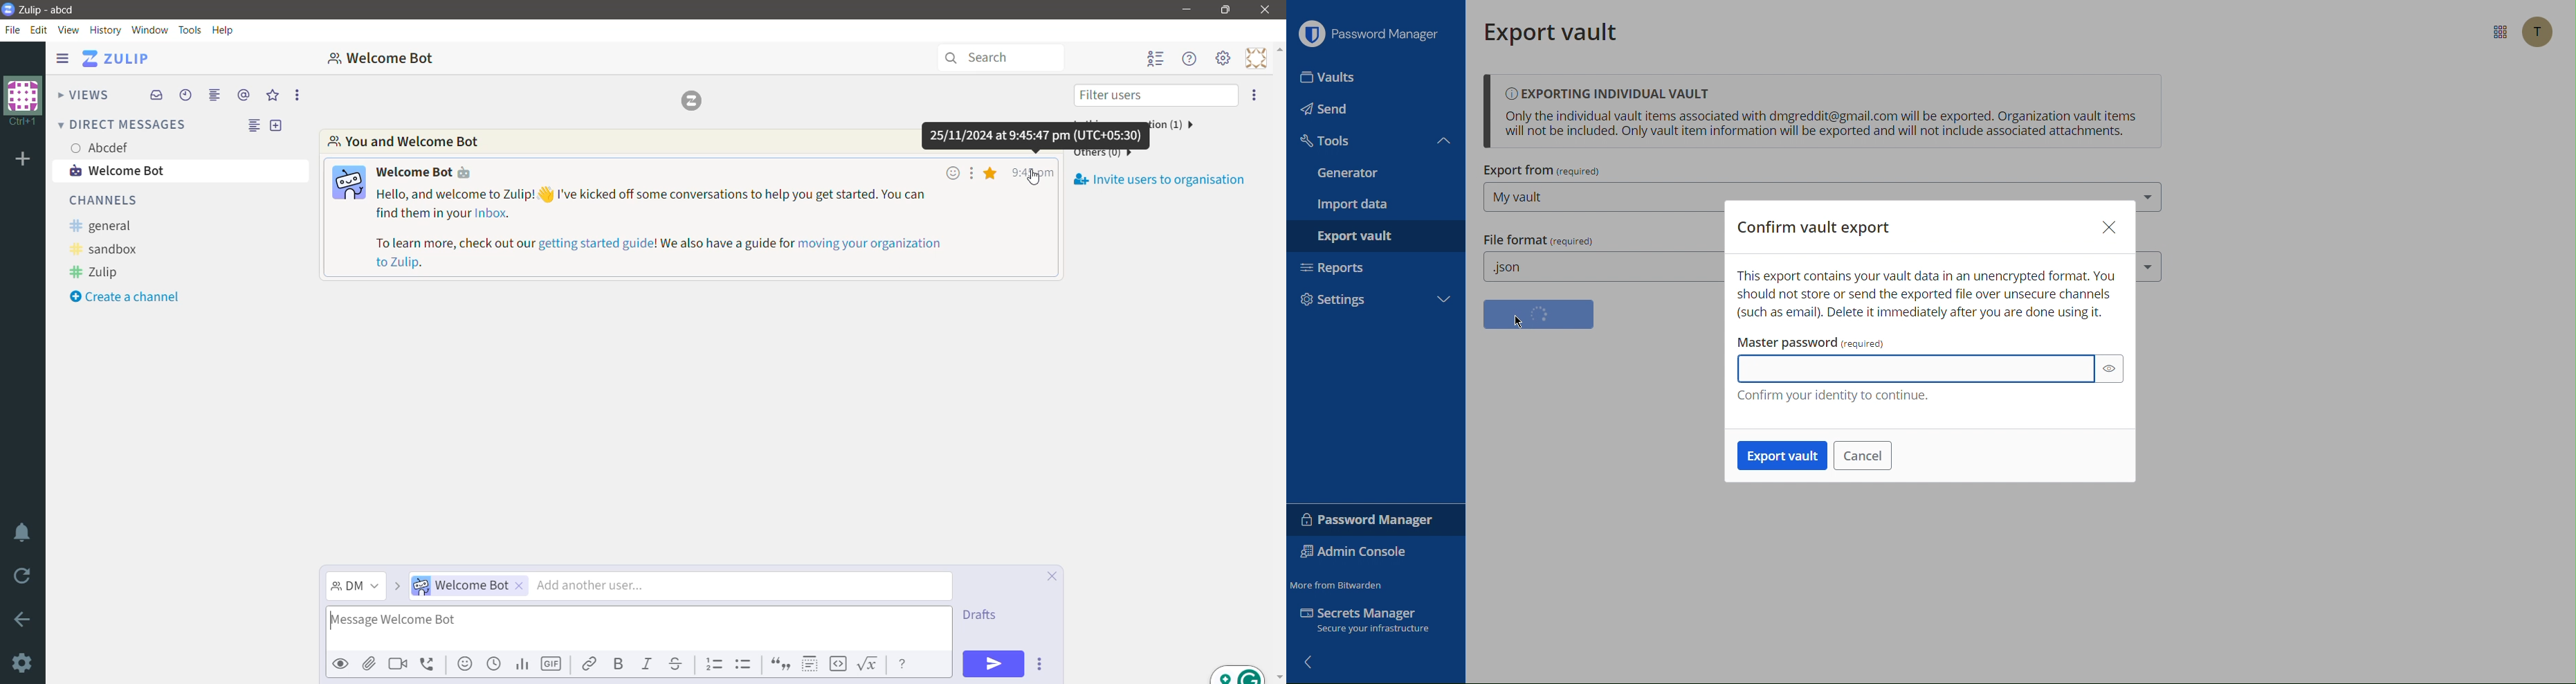 This screenshot has height=700, width=2576. I want to click on , so click(1373, 78).